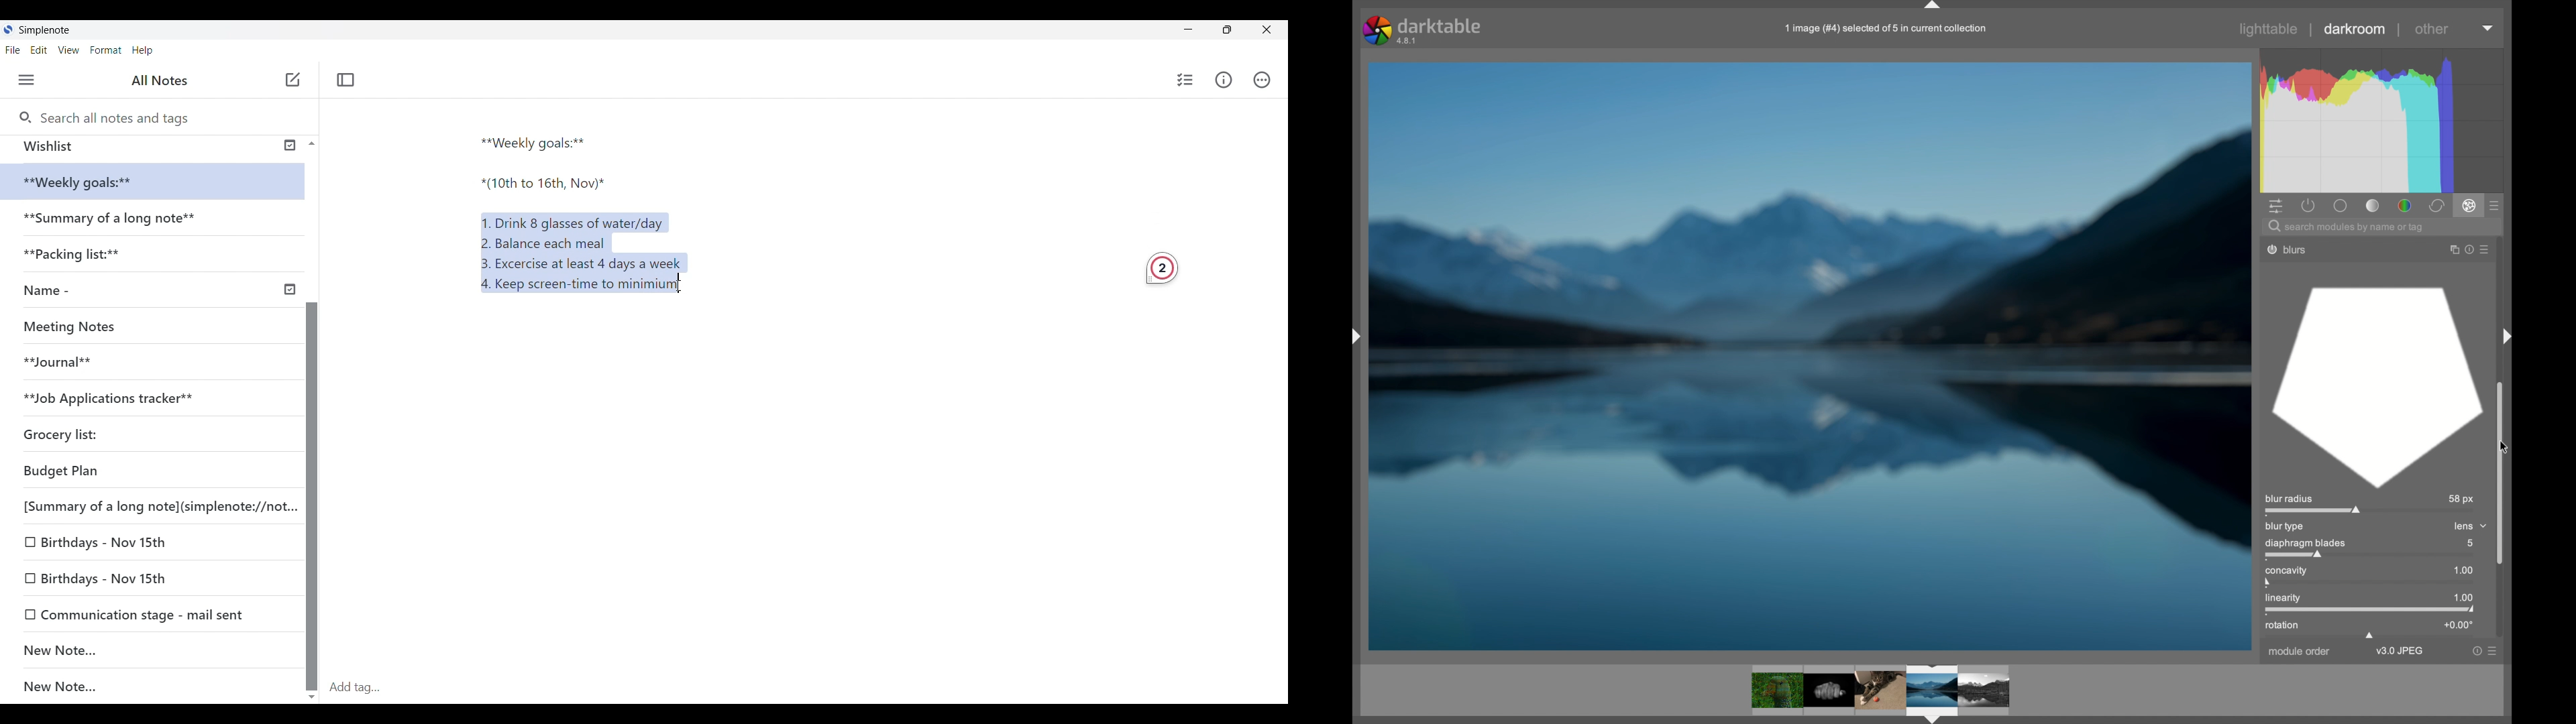 This screenshot has width=2576, height=728. What do you see at coordinates (2469, 206) in the screenshot?
I see `effect` at bounding box center [2469, 206].